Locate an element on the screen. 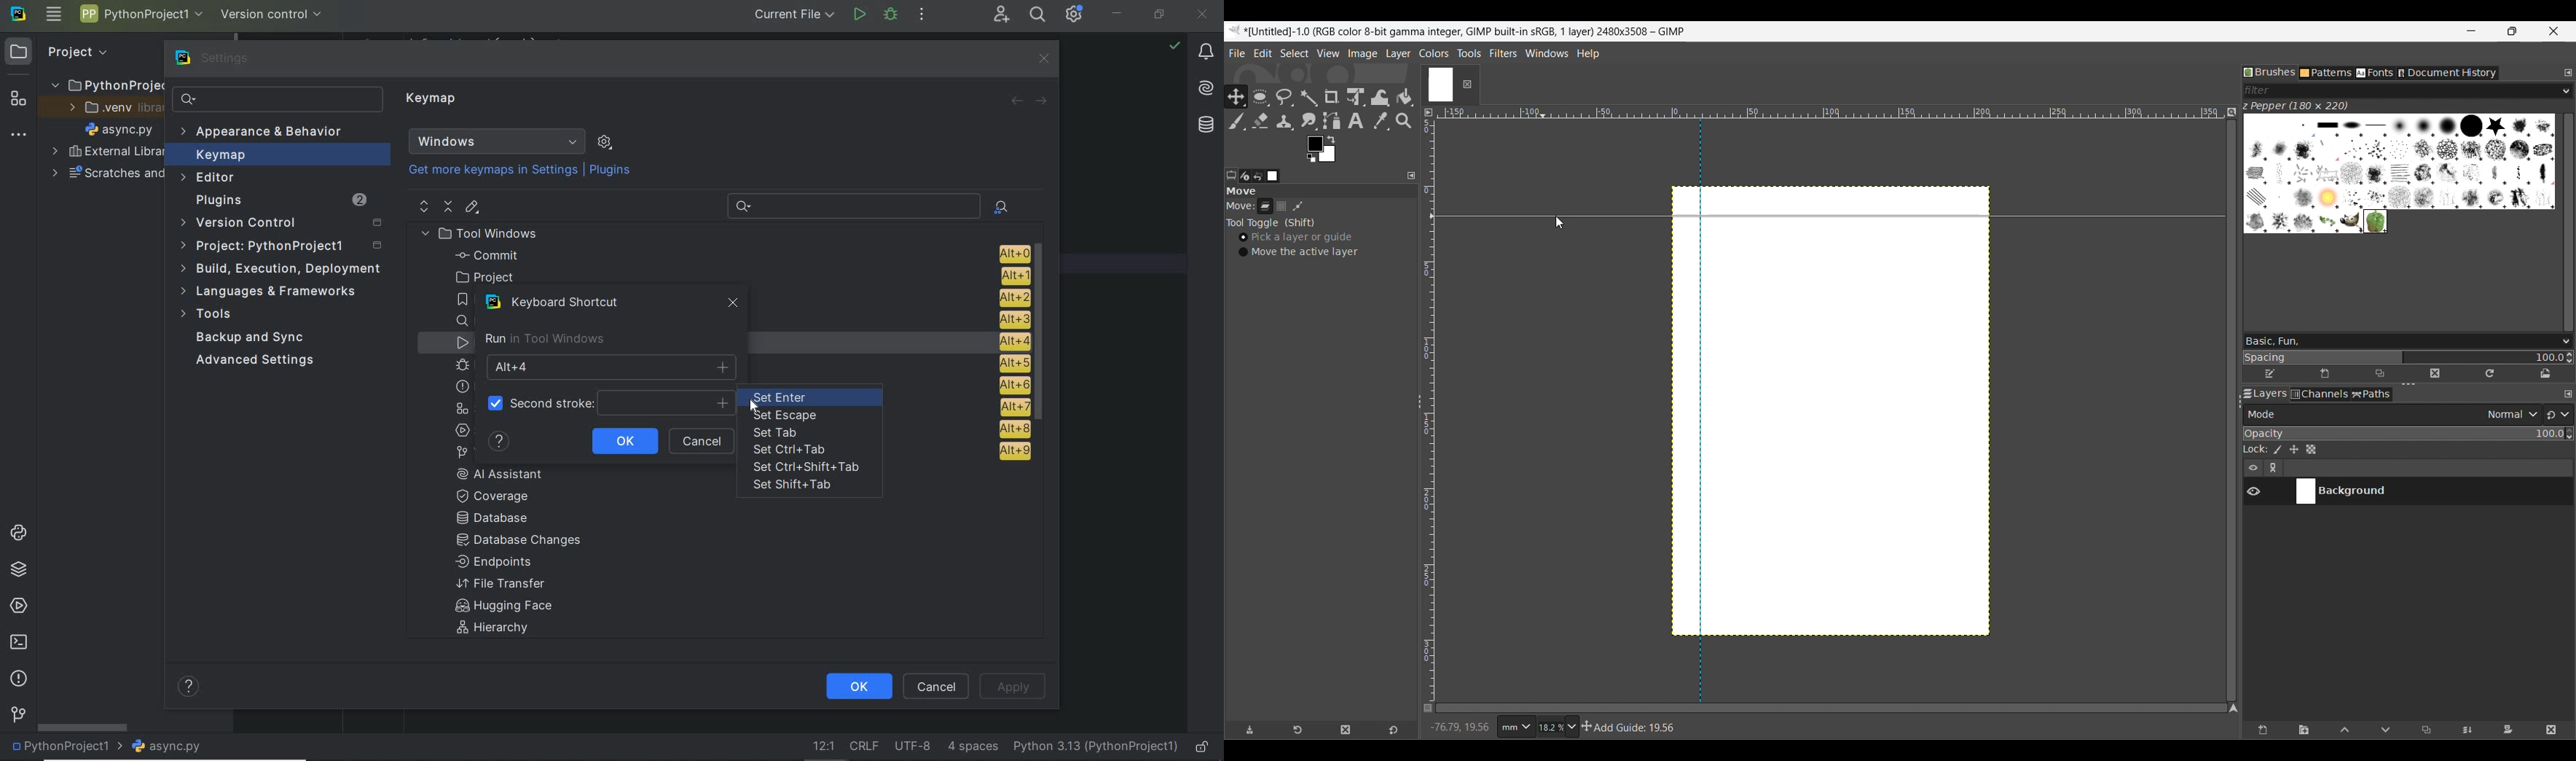 The image size is (2576, 784). Edit brush is located at coordinates (2270, 371).